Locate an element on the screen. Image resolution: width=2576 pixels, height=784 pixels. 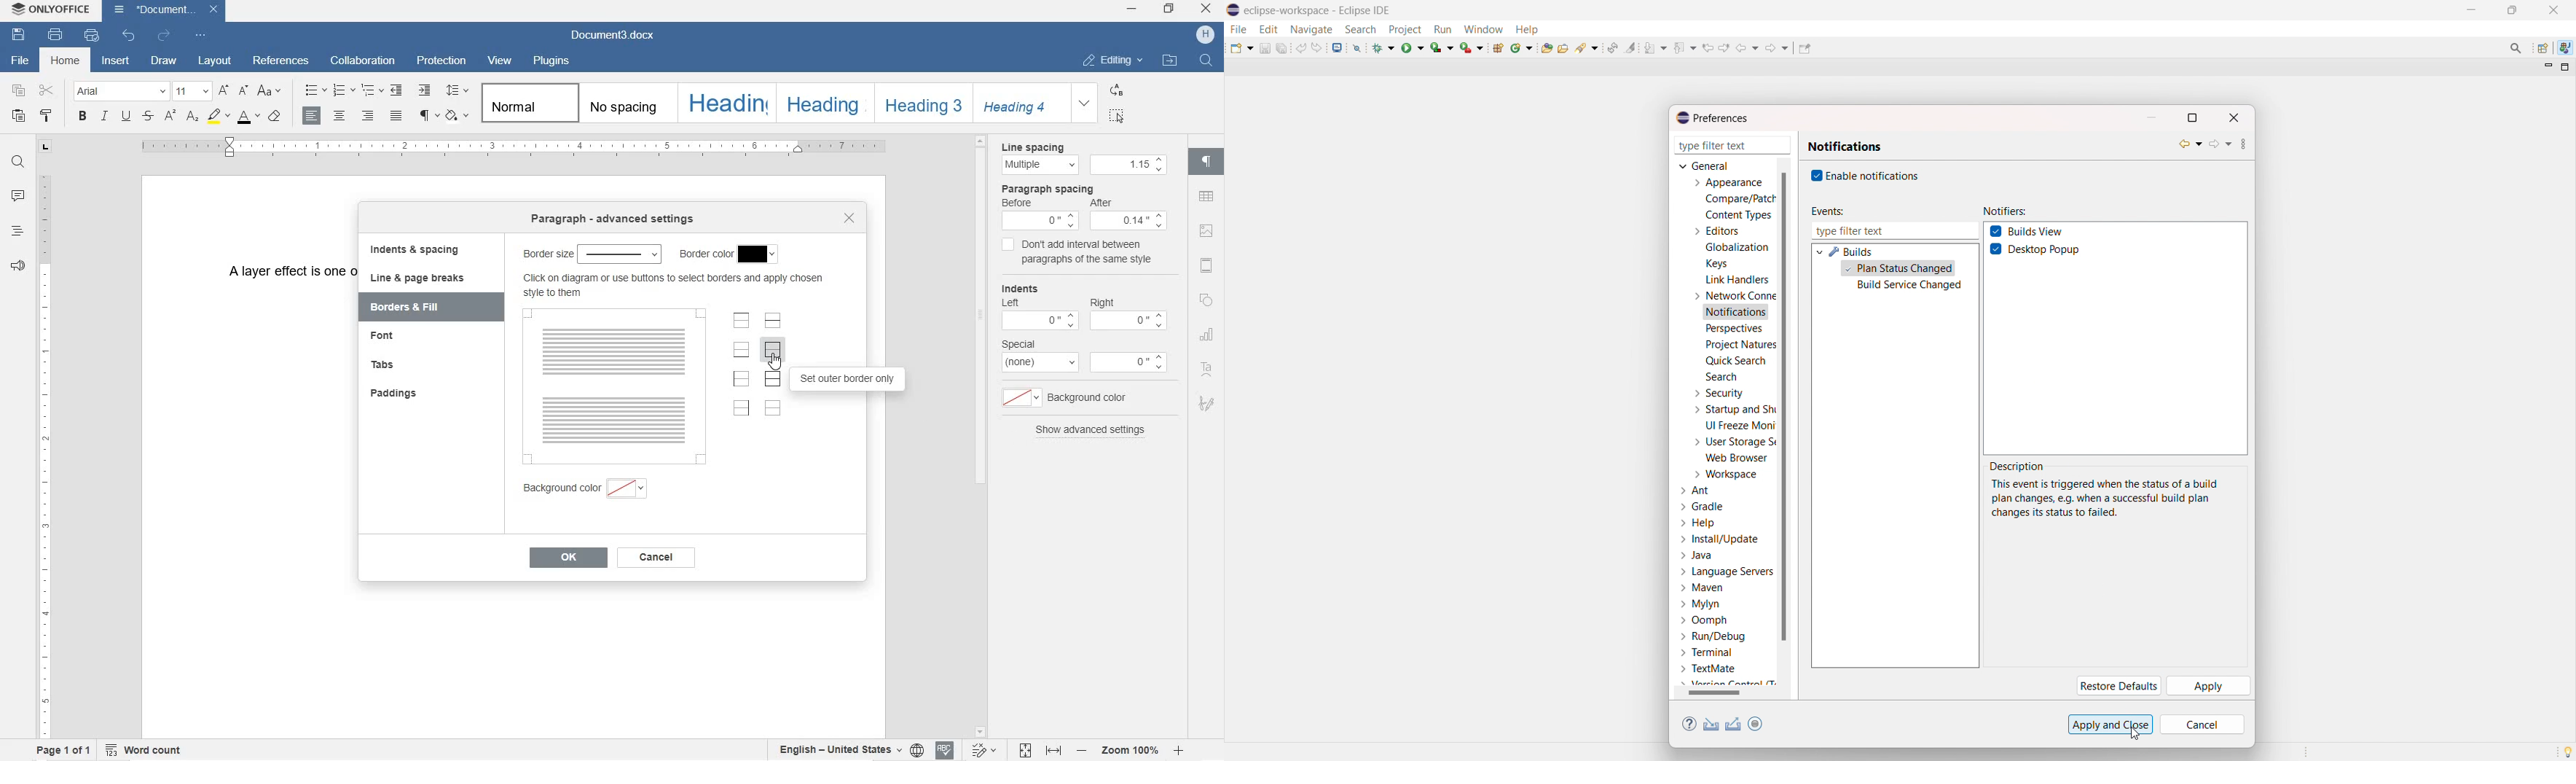
border color is located at coordinates (730, 253).